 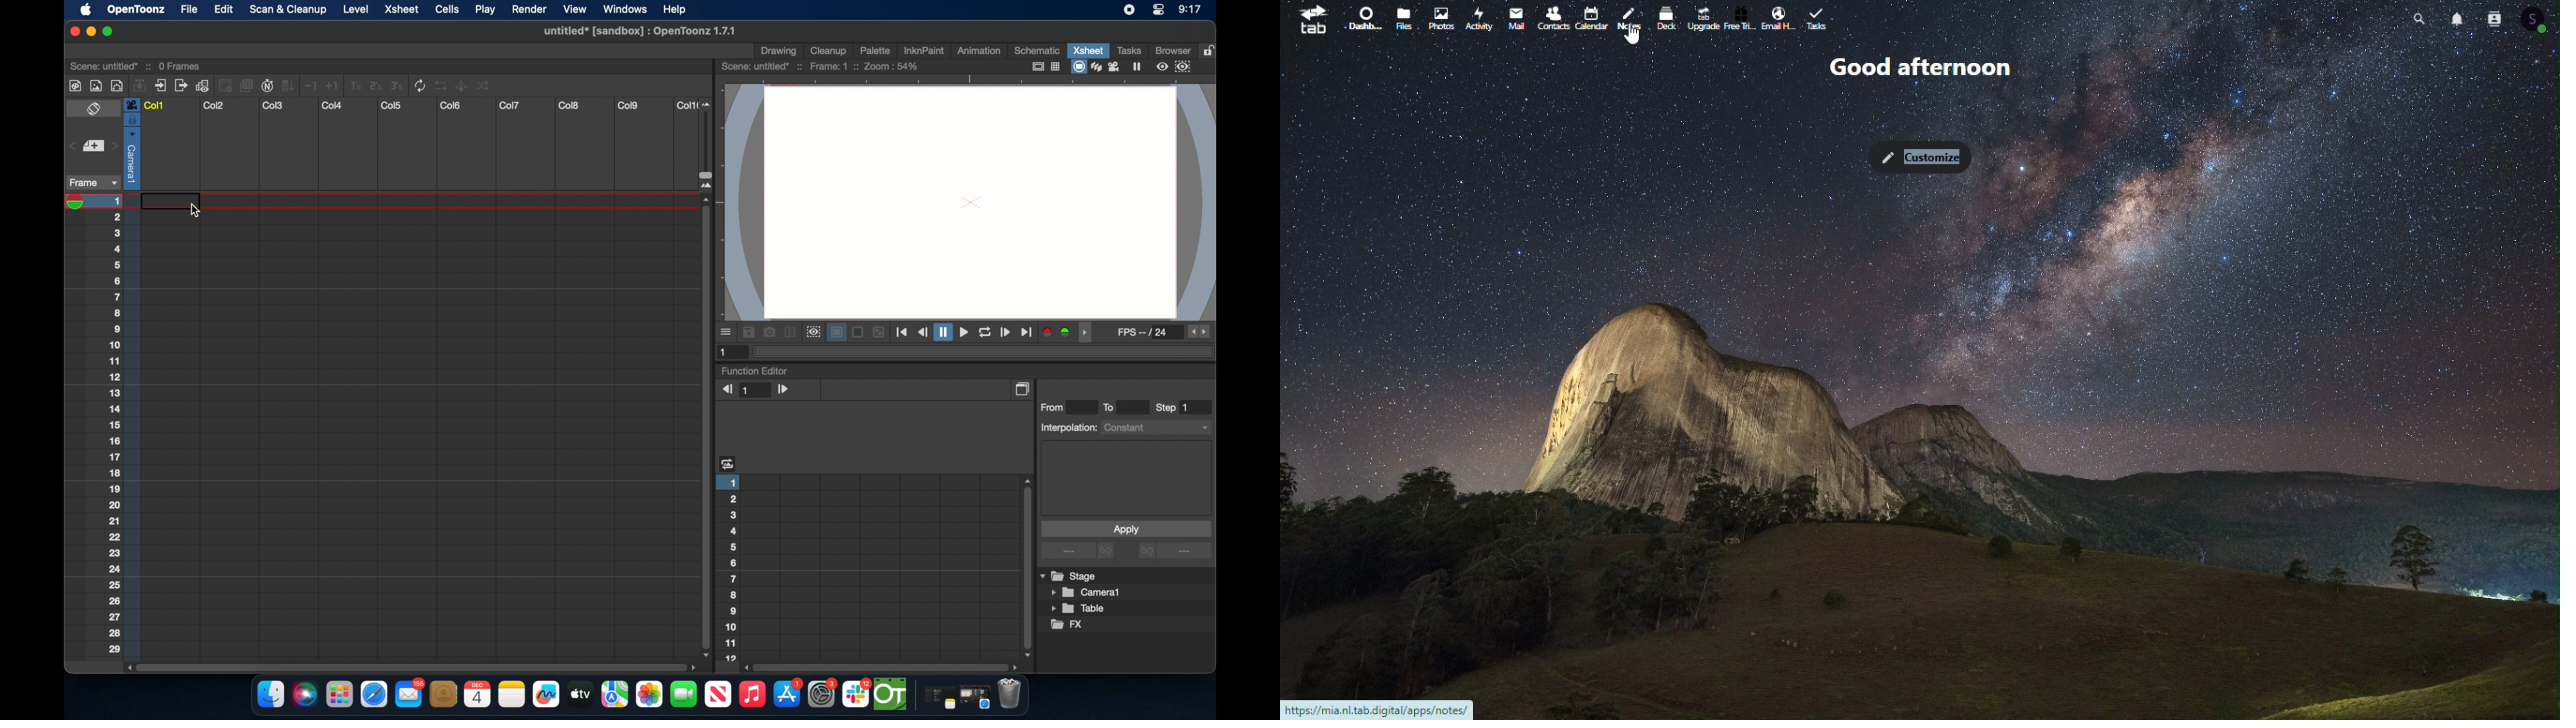 What do you see at coordinates (444, 694) in the screenshot?
I see `contacts` at bounding box center [444, 694].